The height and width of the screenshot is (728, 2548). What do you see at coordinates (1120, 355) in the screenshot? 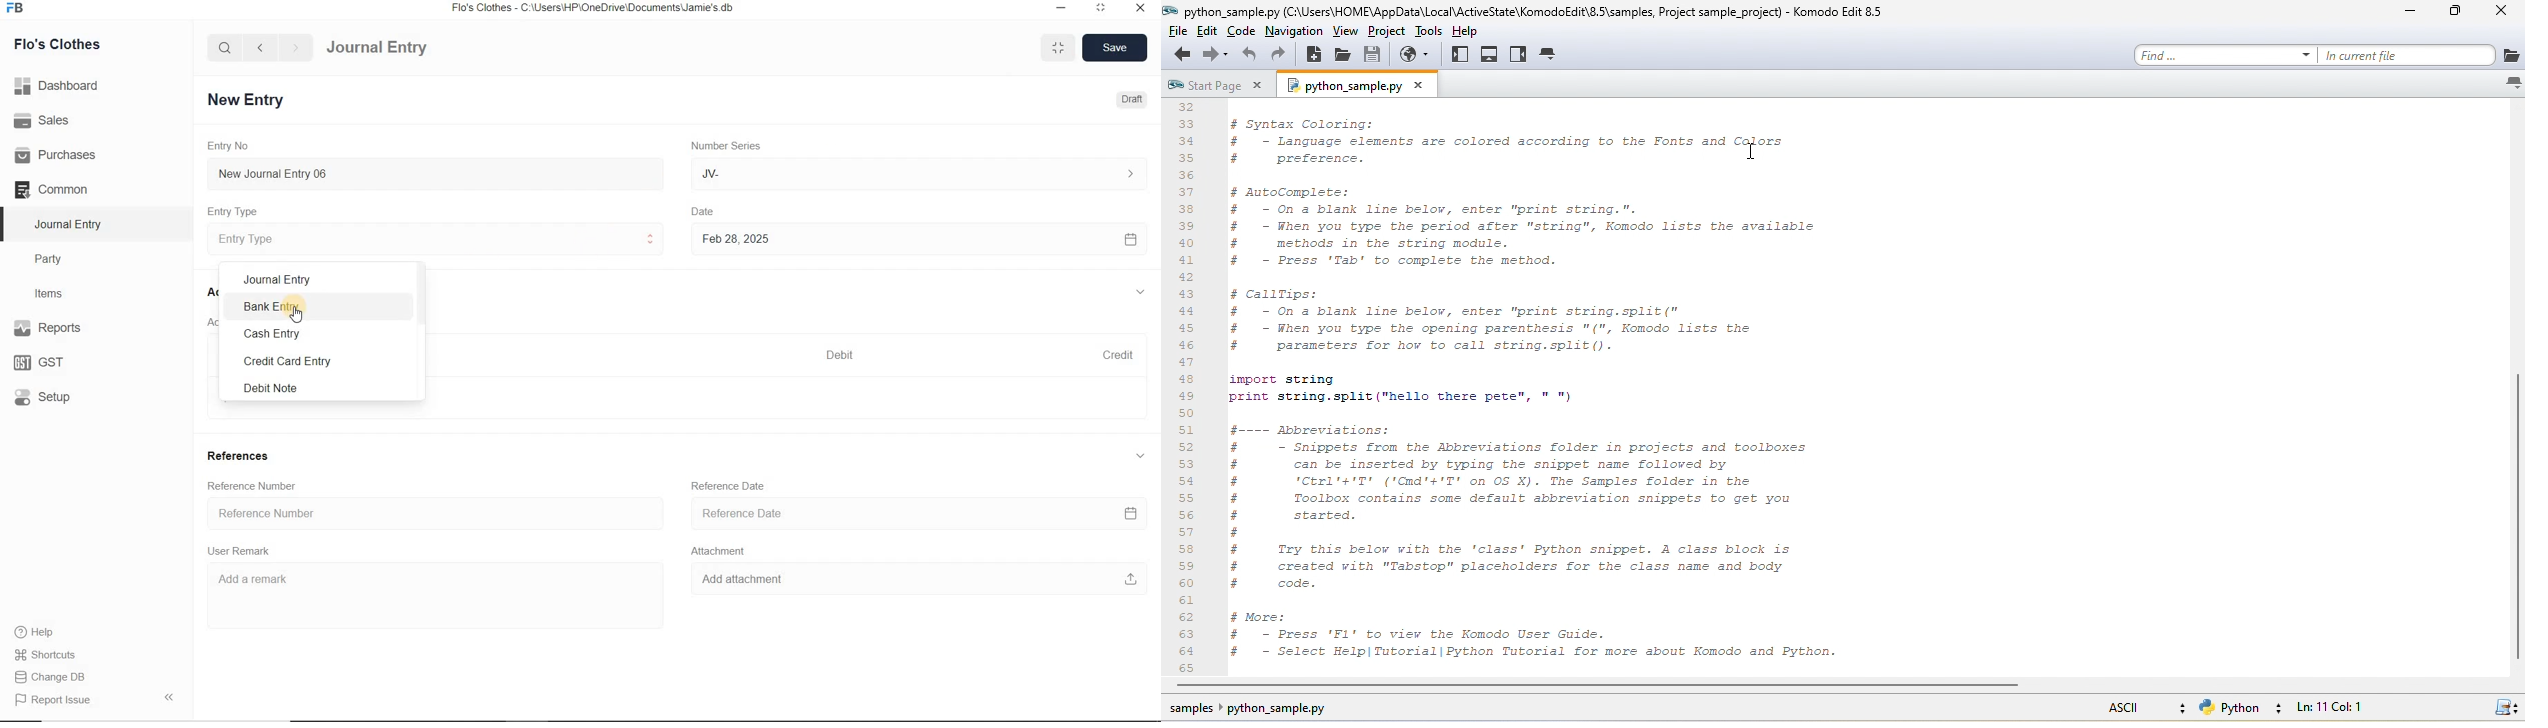
I see `Credit` at bounding box center [1120, 355].